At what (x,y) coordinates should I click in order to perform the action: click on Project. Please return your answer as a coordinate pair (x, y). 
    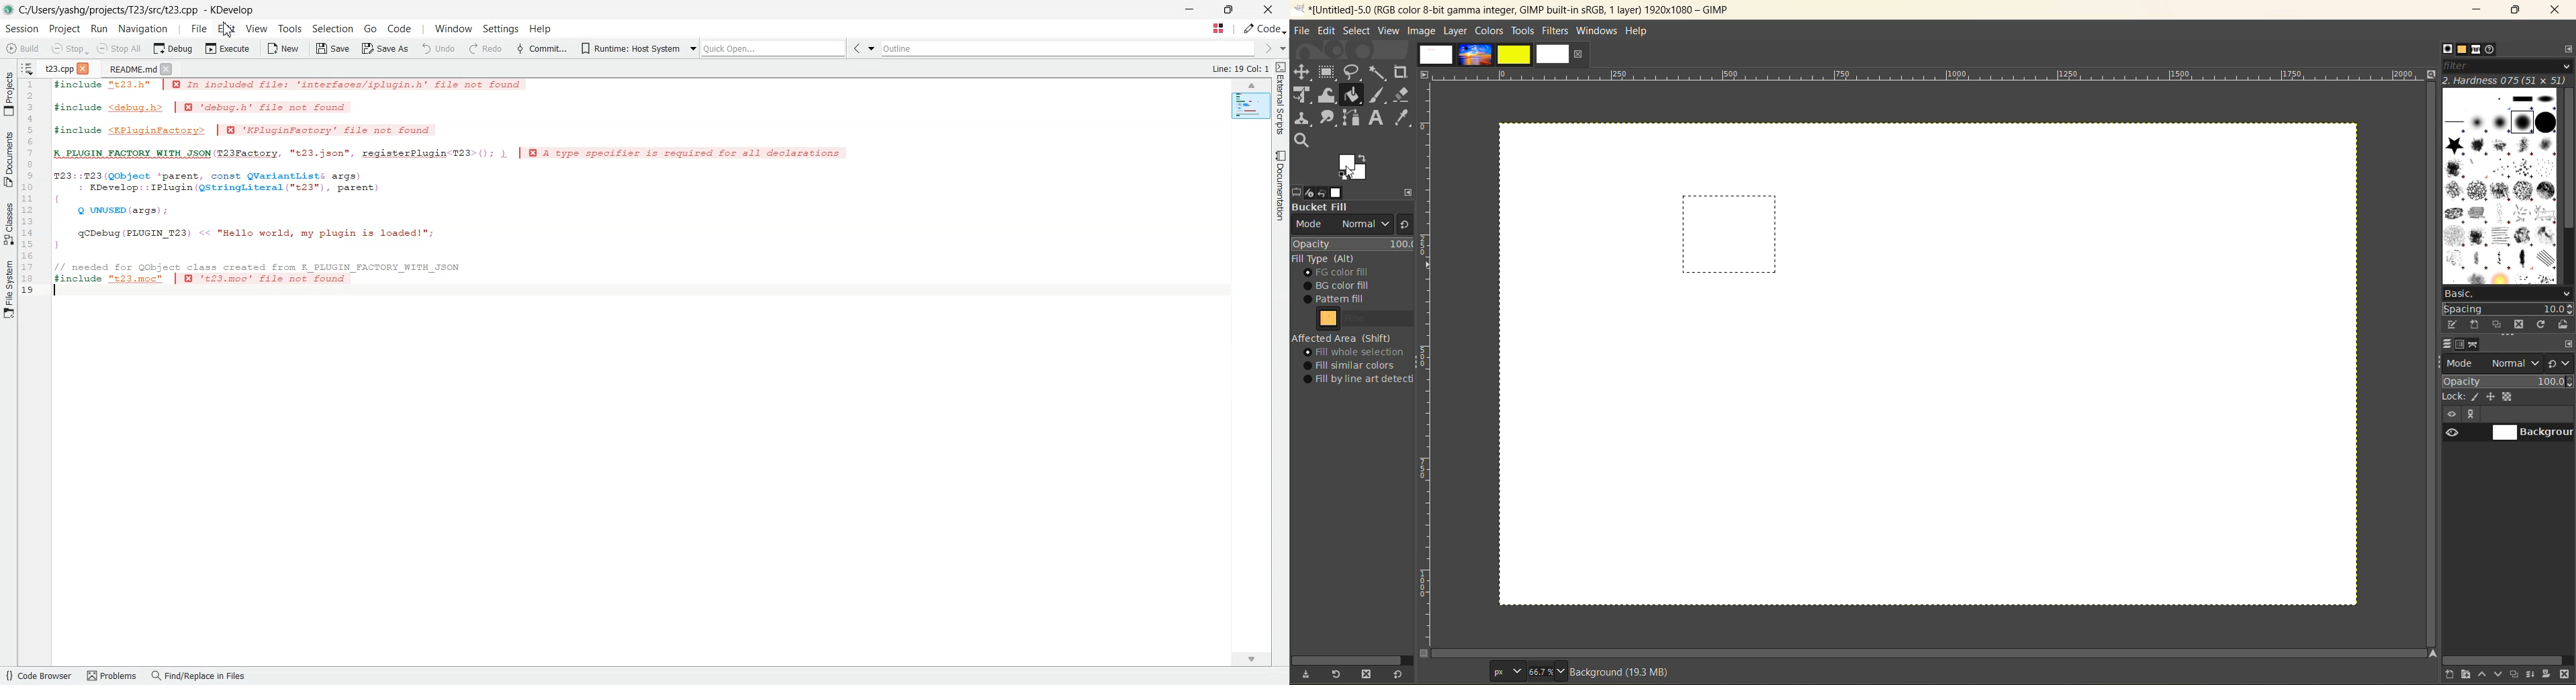
    Looking at the image, I should click on (66, 29).